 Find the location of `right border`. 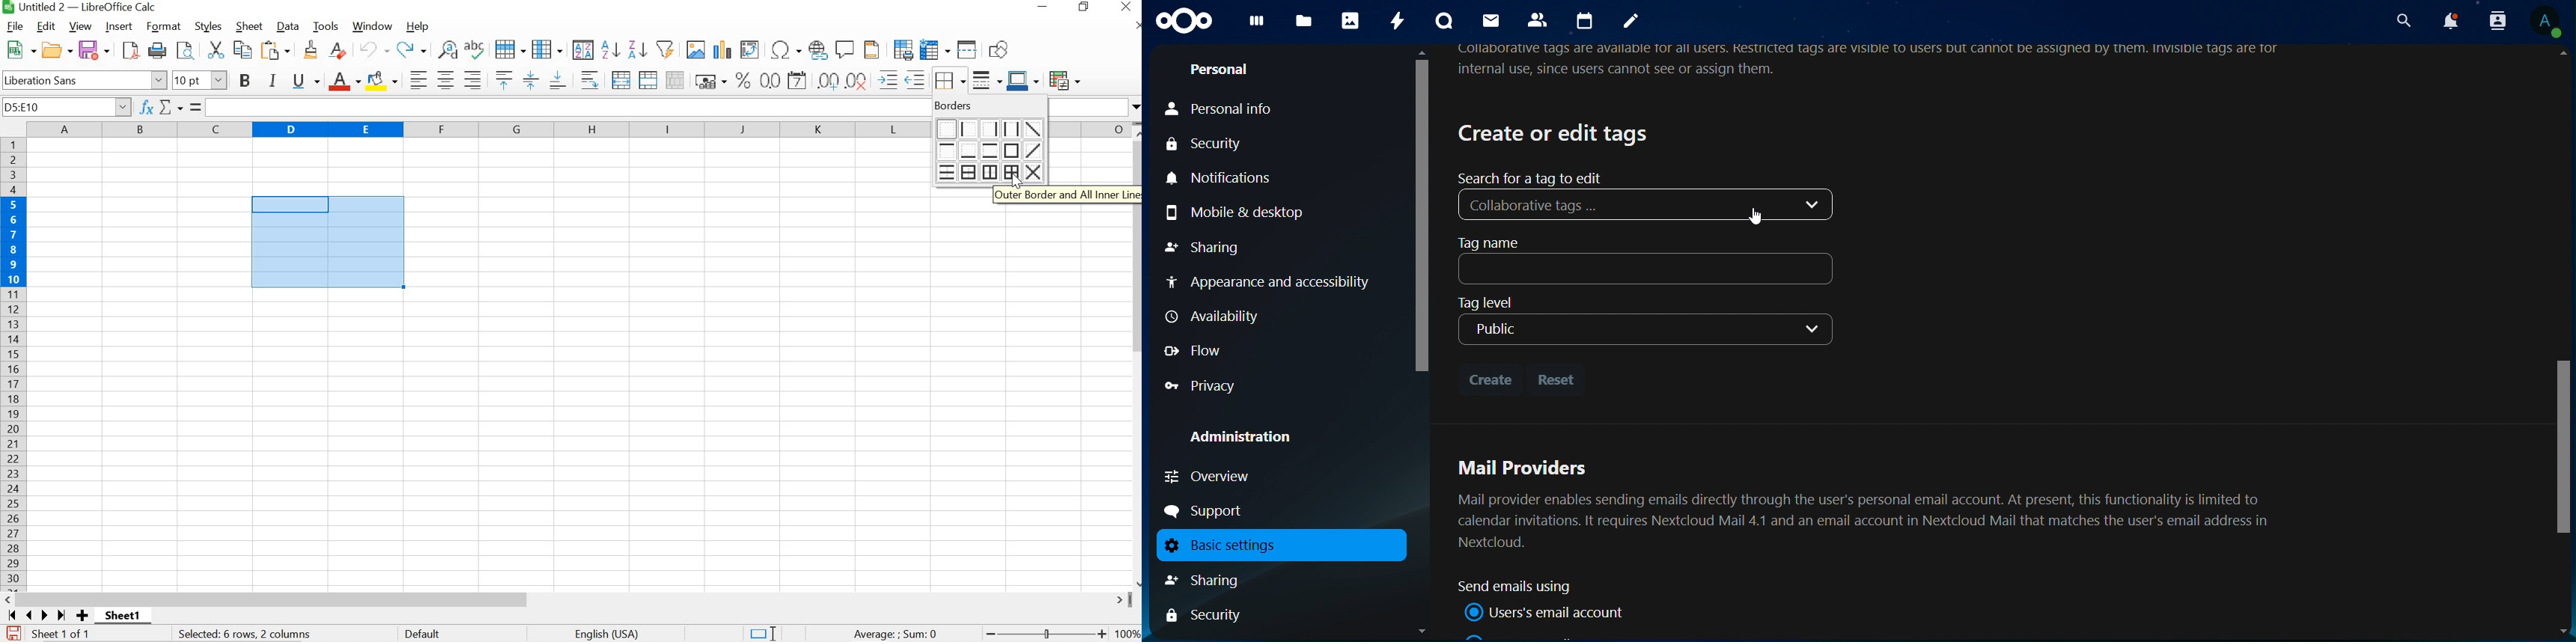

right border is located at coordinates (992, 128).